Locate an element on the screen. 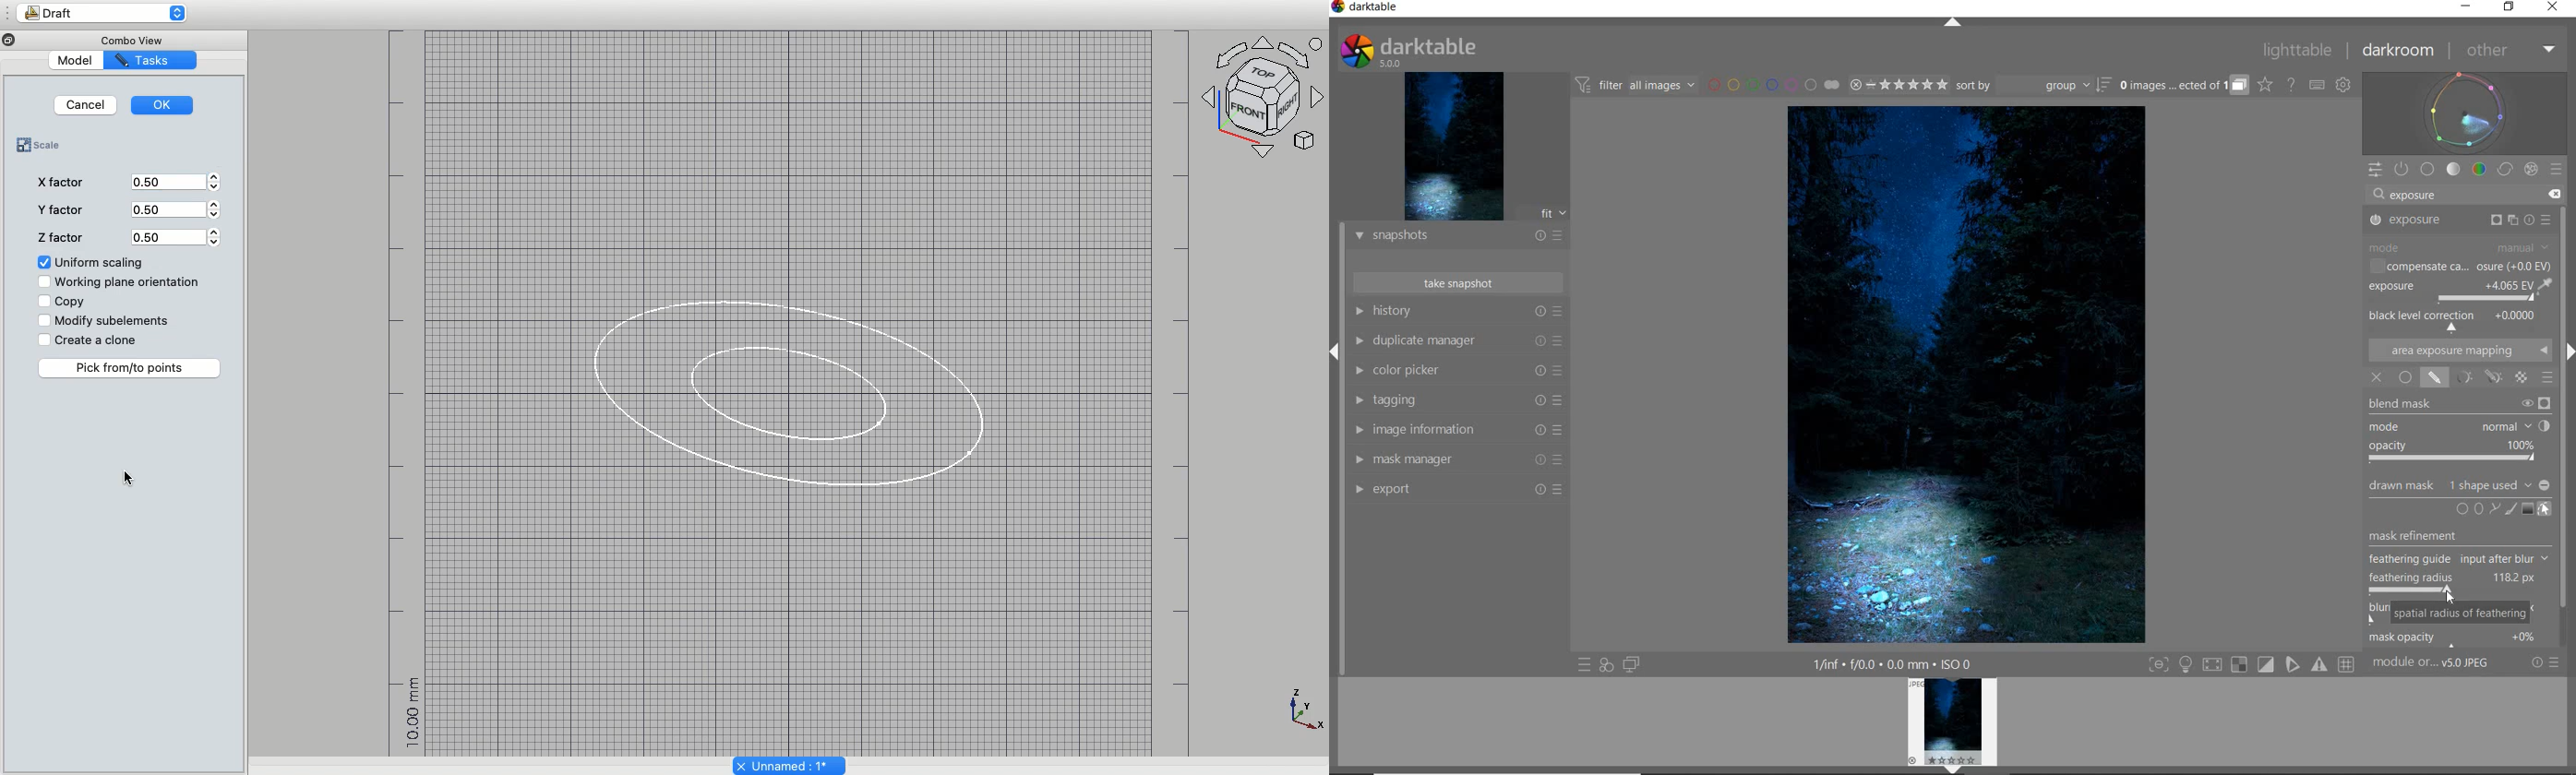 The image size is (2576, 784). DARKROOM is located at coordinates (2398, 50).